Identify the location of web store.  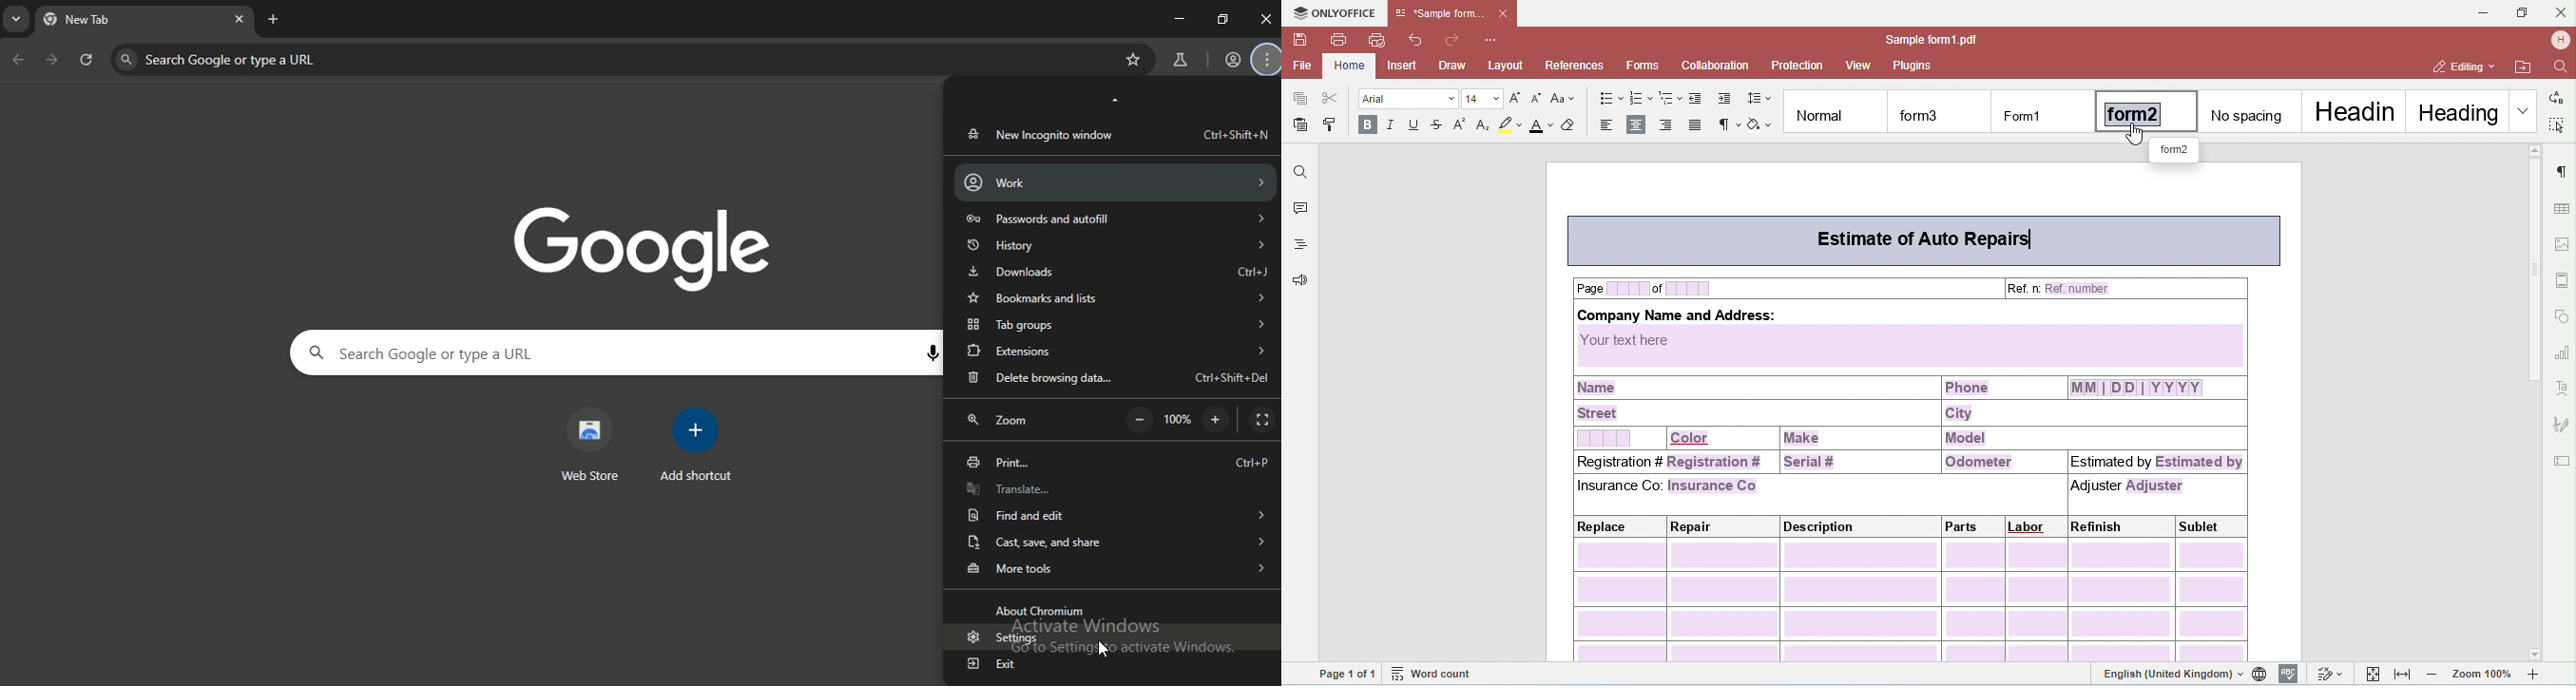
(591, 445).